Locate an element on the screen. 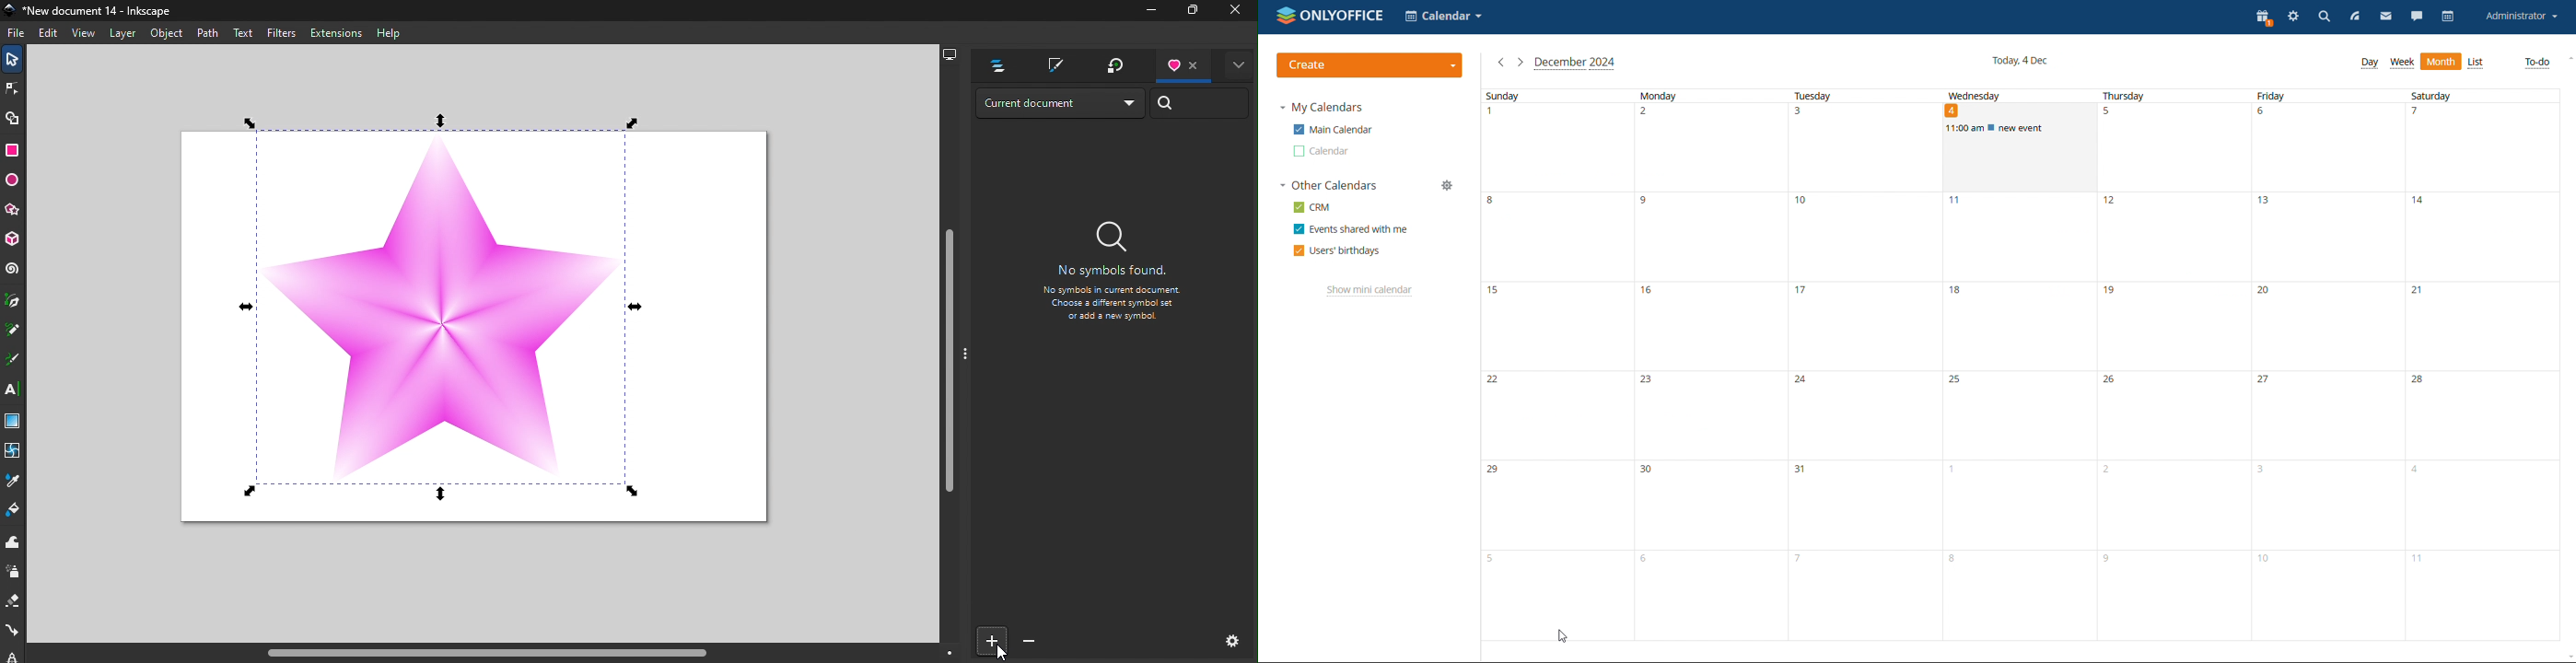 The height and width of the screenshot is (672, 2576). Canvas is located at coordinates (462, 315).